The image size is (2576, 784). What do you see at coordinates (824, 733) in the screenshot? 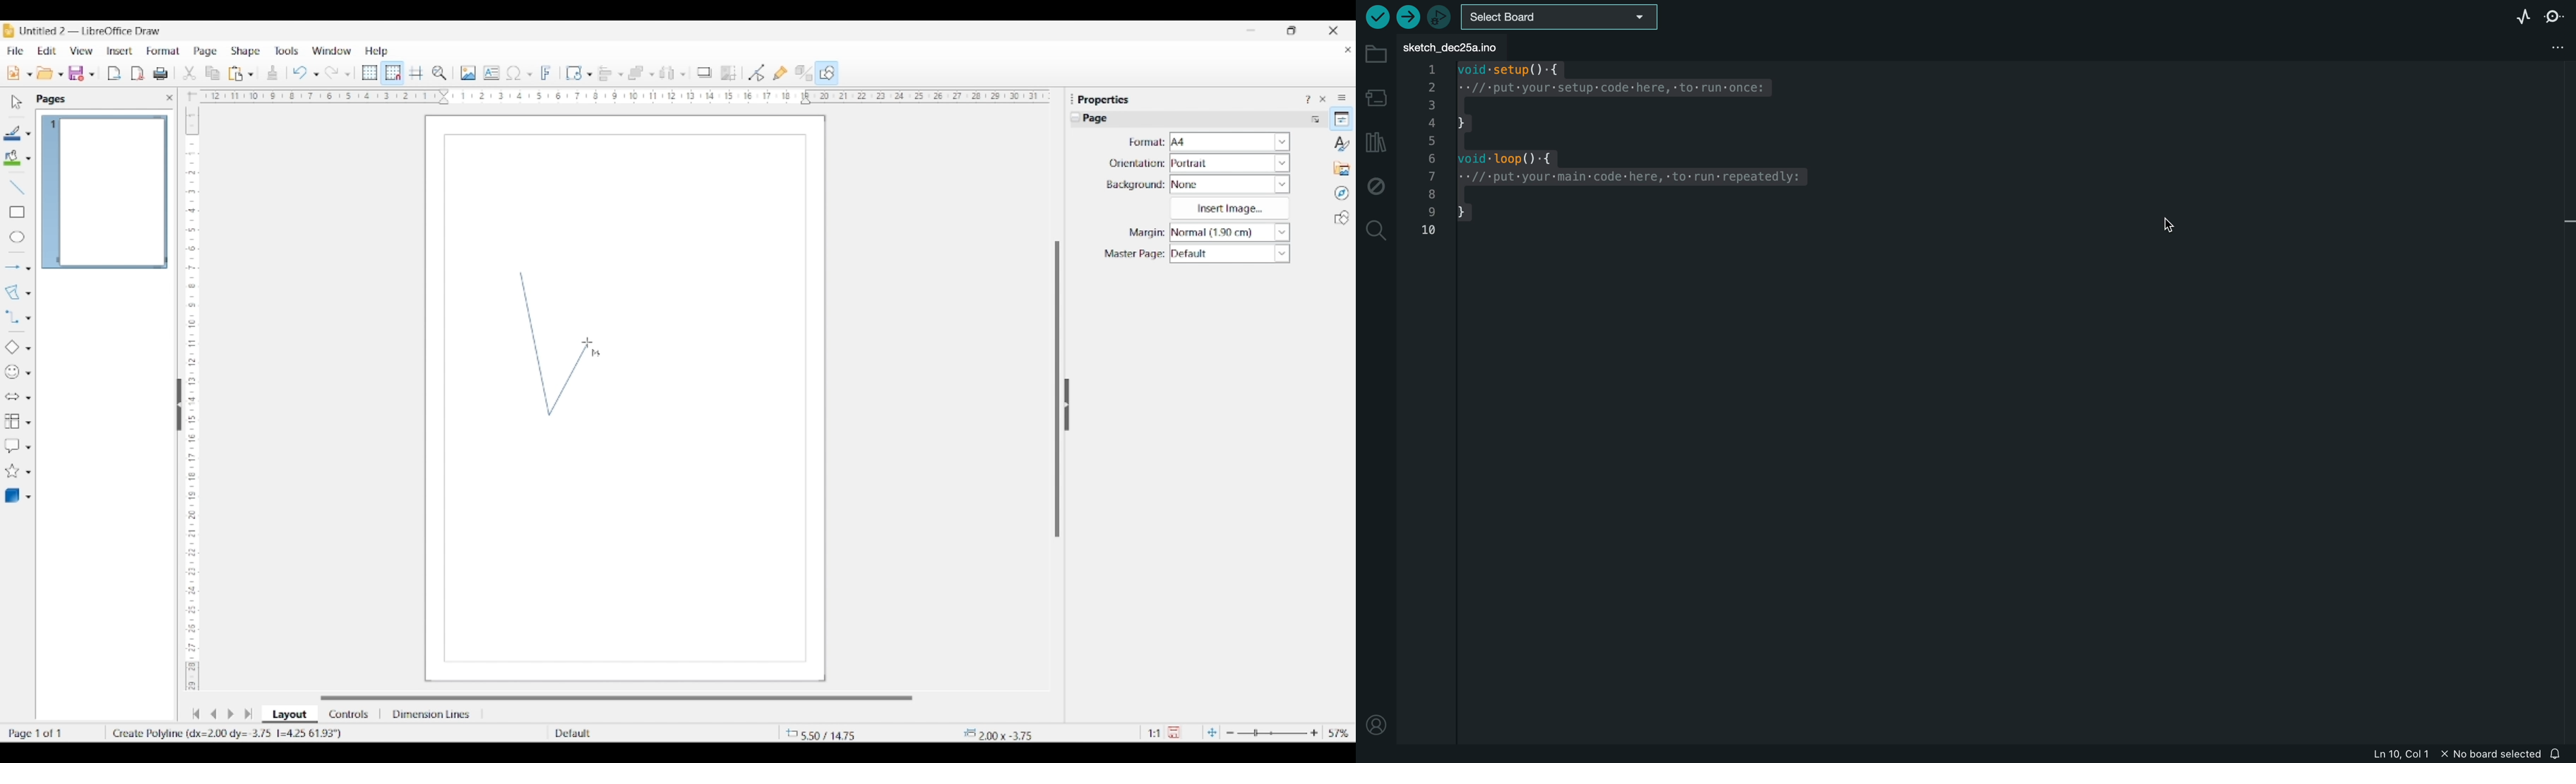
I see `Cursor co-ordinates changed` at bounding box center [824, 733].